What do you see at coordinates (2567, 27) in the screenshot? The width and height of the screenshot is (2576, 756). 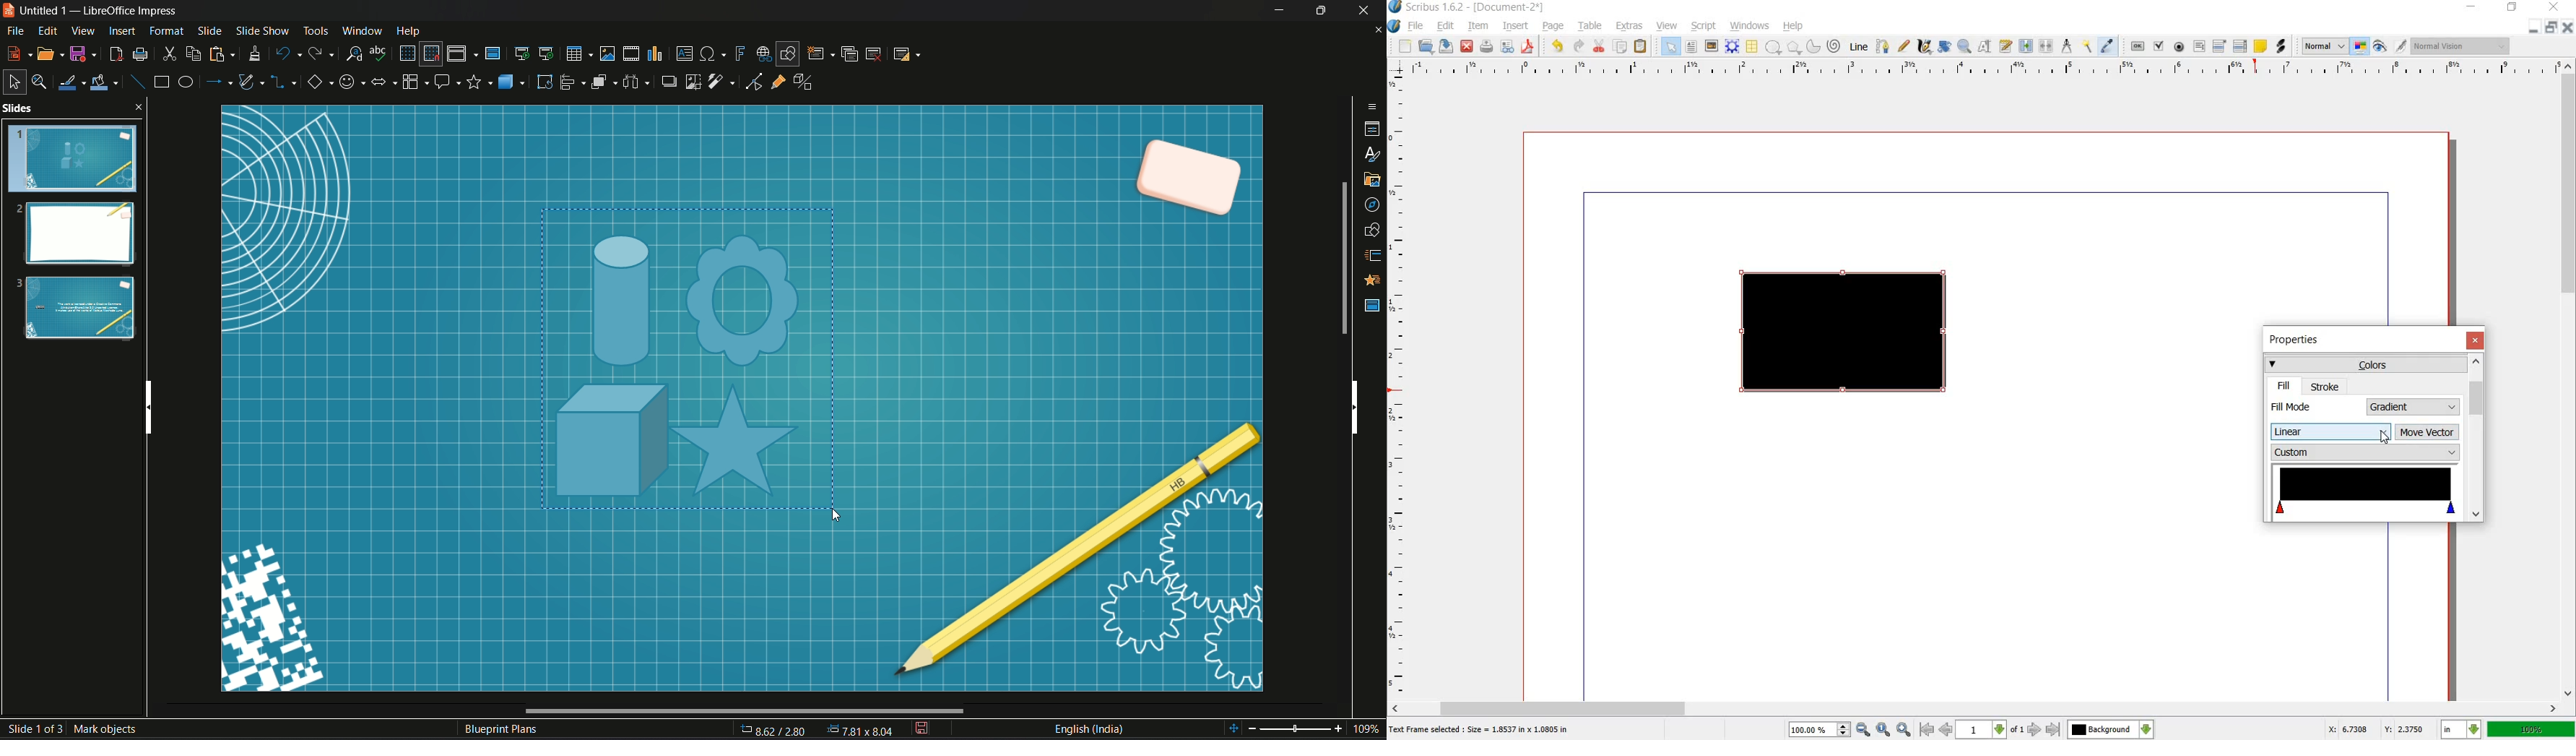 I see `close` at bounding box center [2567, 27].